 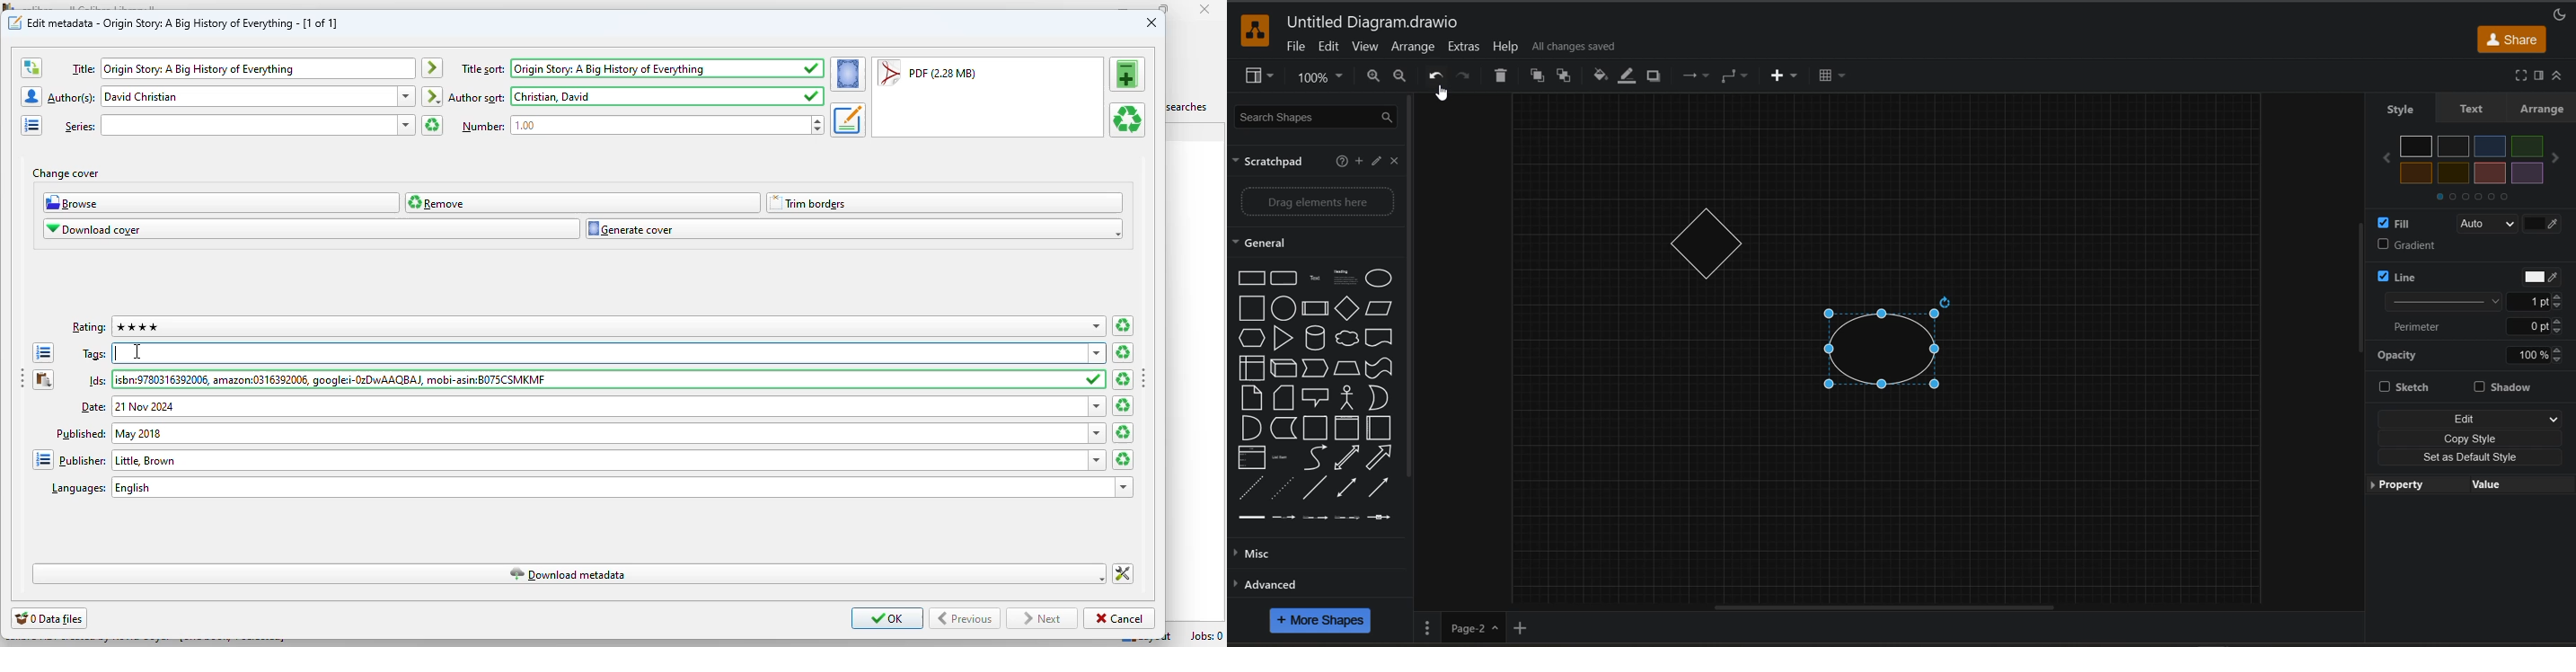 I want to click on text, so click(x=2475, y=110).